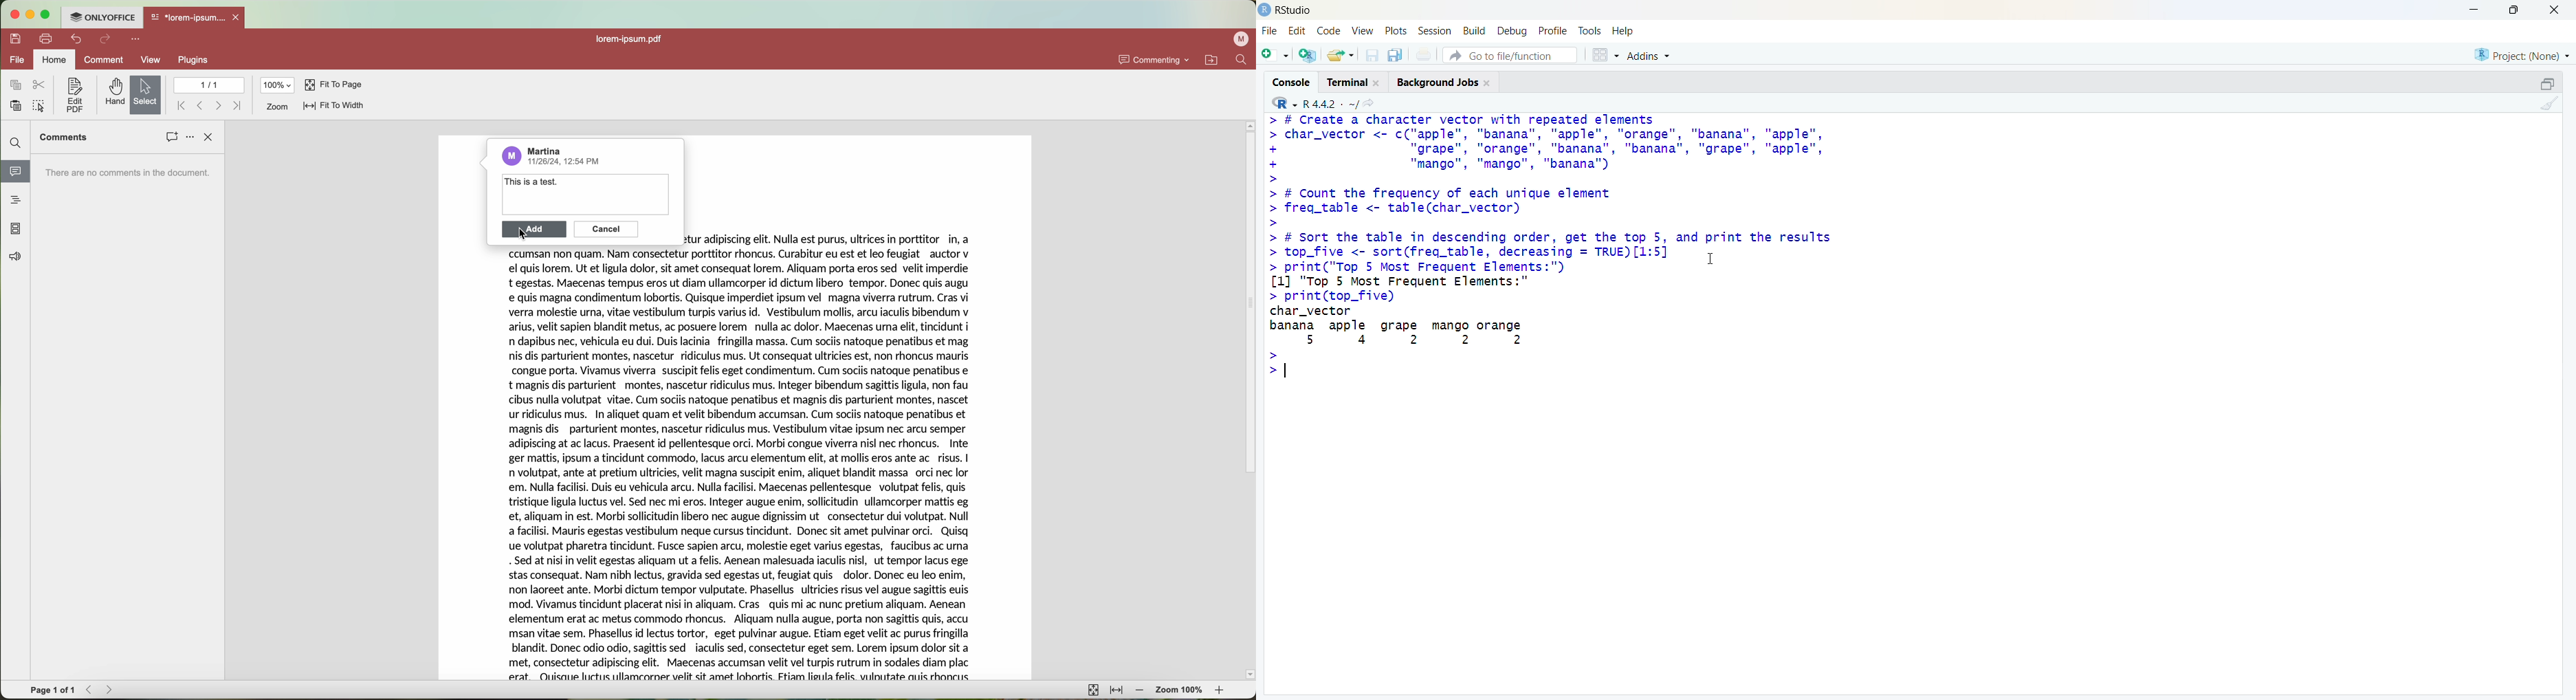 This screenshot has height=700, width=2576. Describe the element at coordinates (1553, 32) in the screenshot. I see `Profile` at that location.